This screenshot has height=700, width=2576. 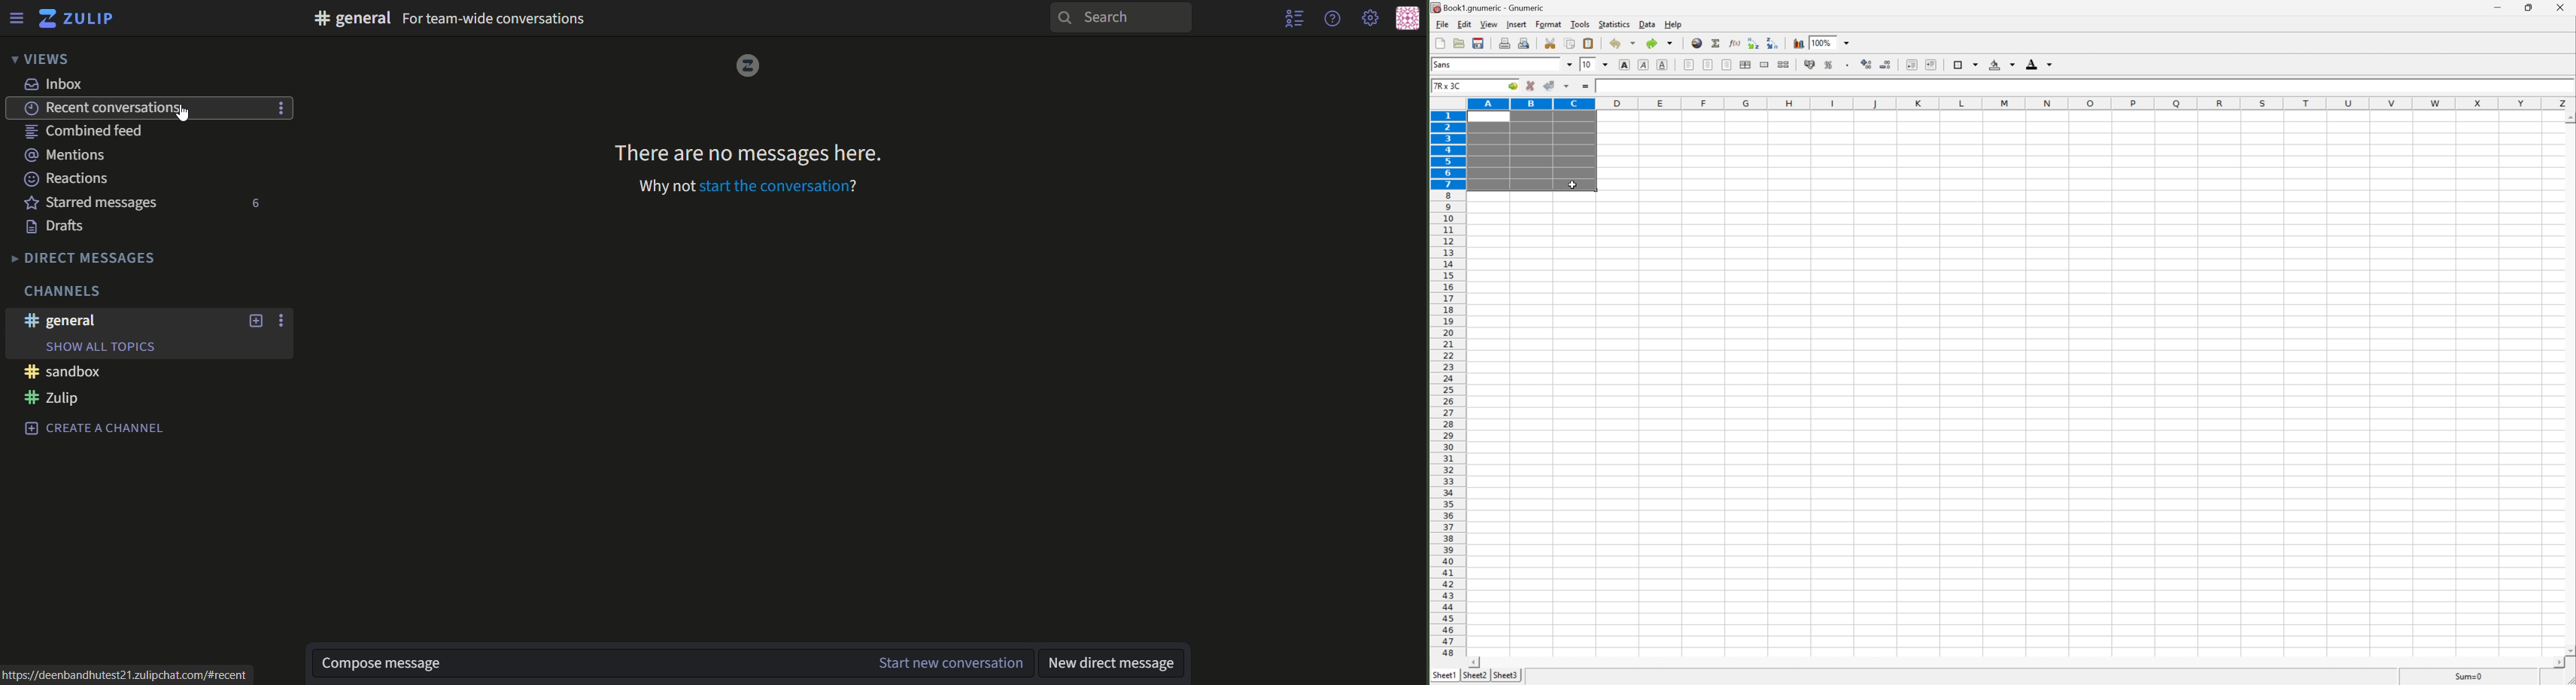 What do you see at coordinates (1797, 42) in the screenshot?
I see `insert chart` at bounding box center [1797, 42].